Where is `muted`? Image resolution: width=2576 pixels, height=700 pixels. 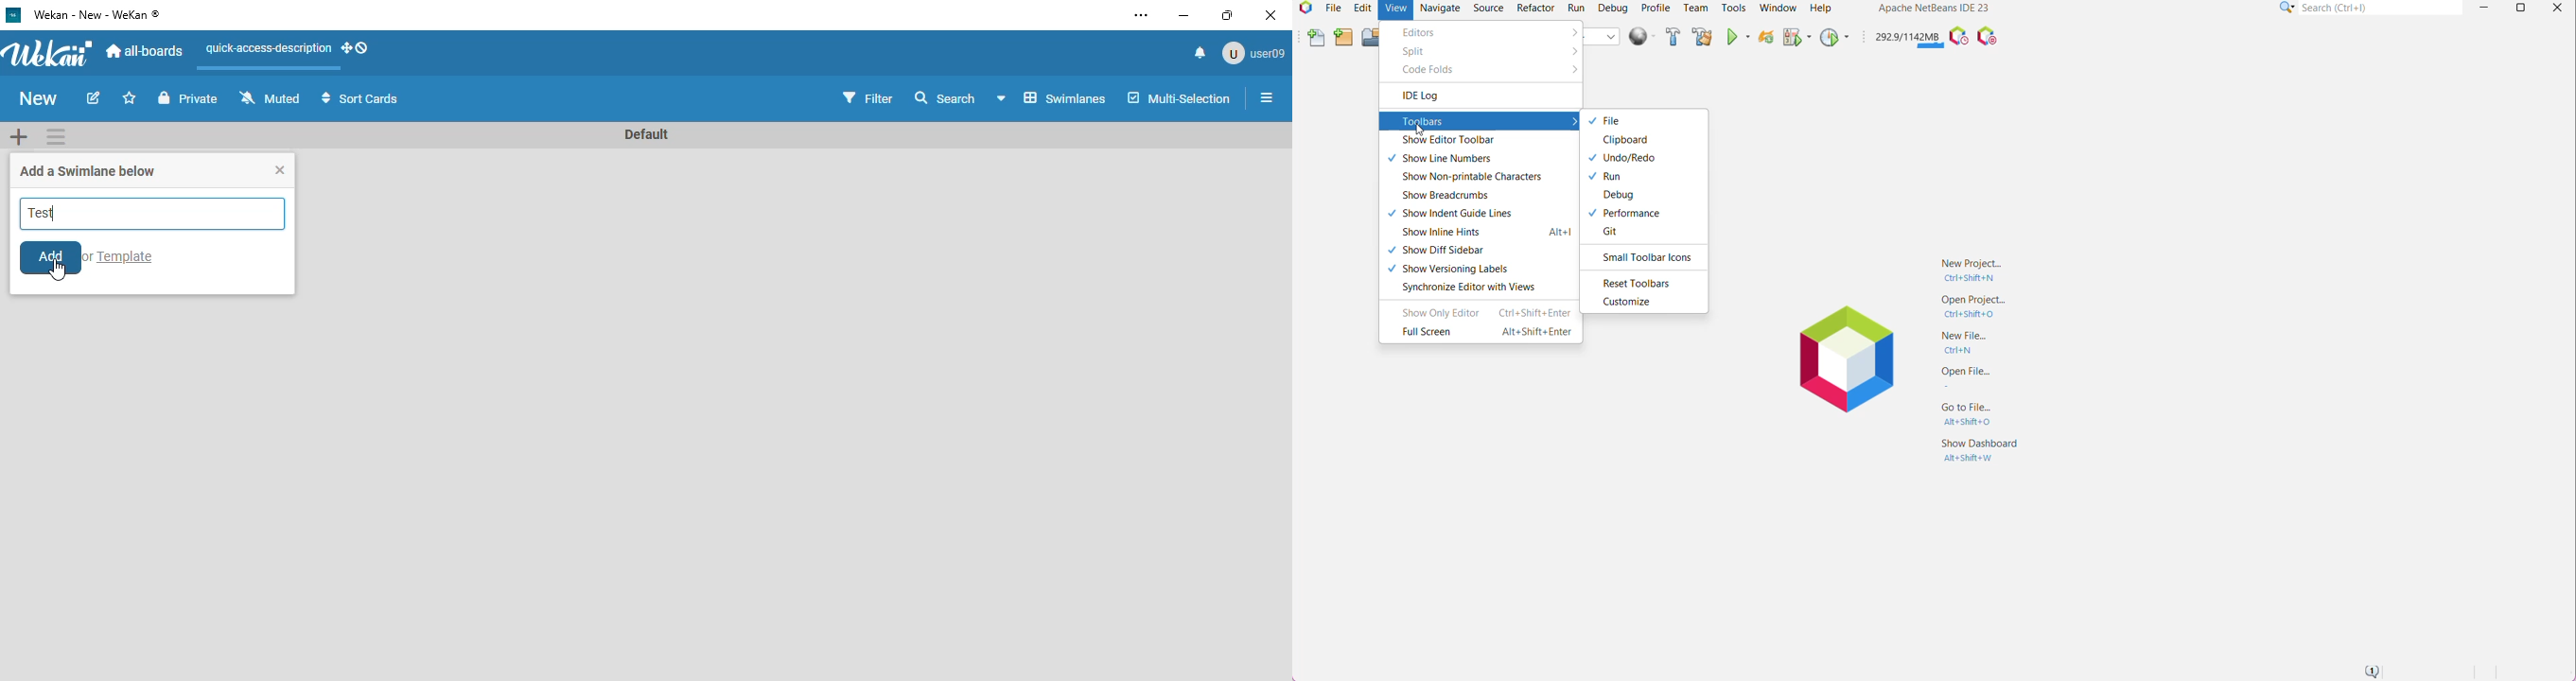
muted is located at coordinates (271, 96).